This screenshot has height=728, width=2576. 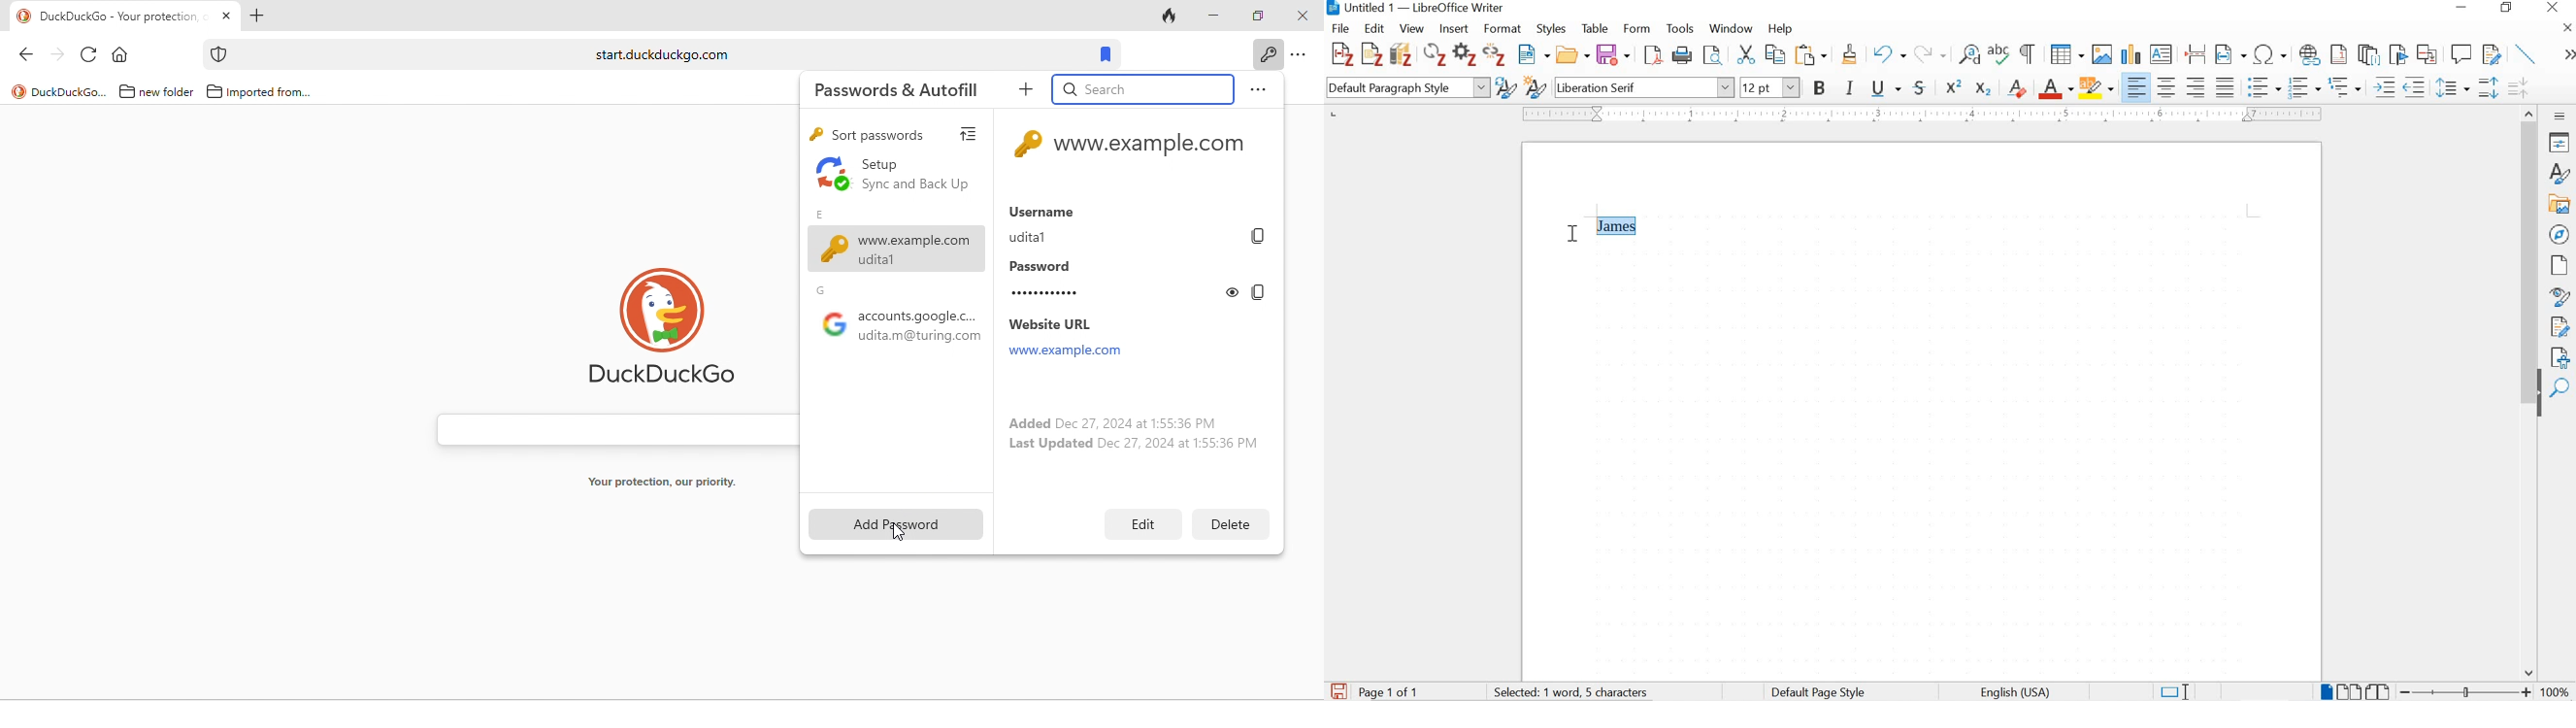 I want to click on ............, so click(x=1045, y=293).